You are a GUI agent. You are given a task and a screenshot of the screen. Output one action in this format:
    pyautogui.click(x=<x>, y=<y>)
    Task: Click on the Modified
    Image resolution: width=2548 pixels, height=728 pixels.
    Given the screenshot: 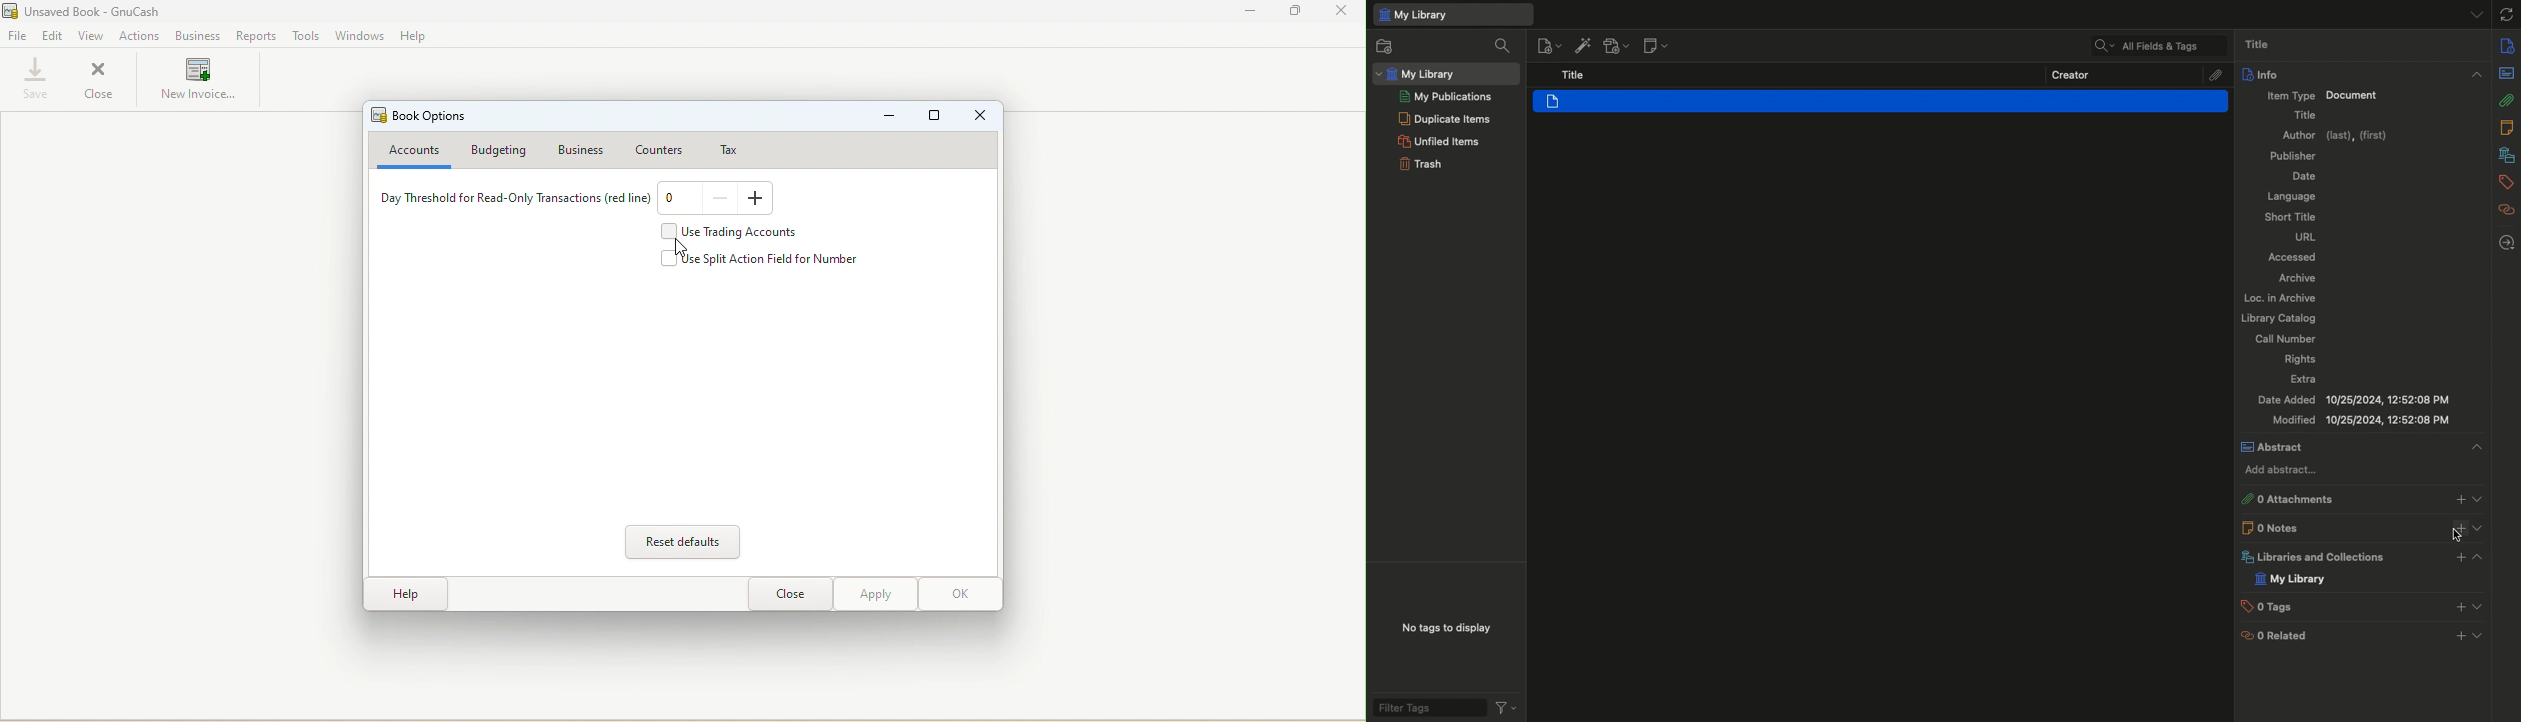 What is the action you would take?
    pyautogui.click(x=2362, y=420)
    